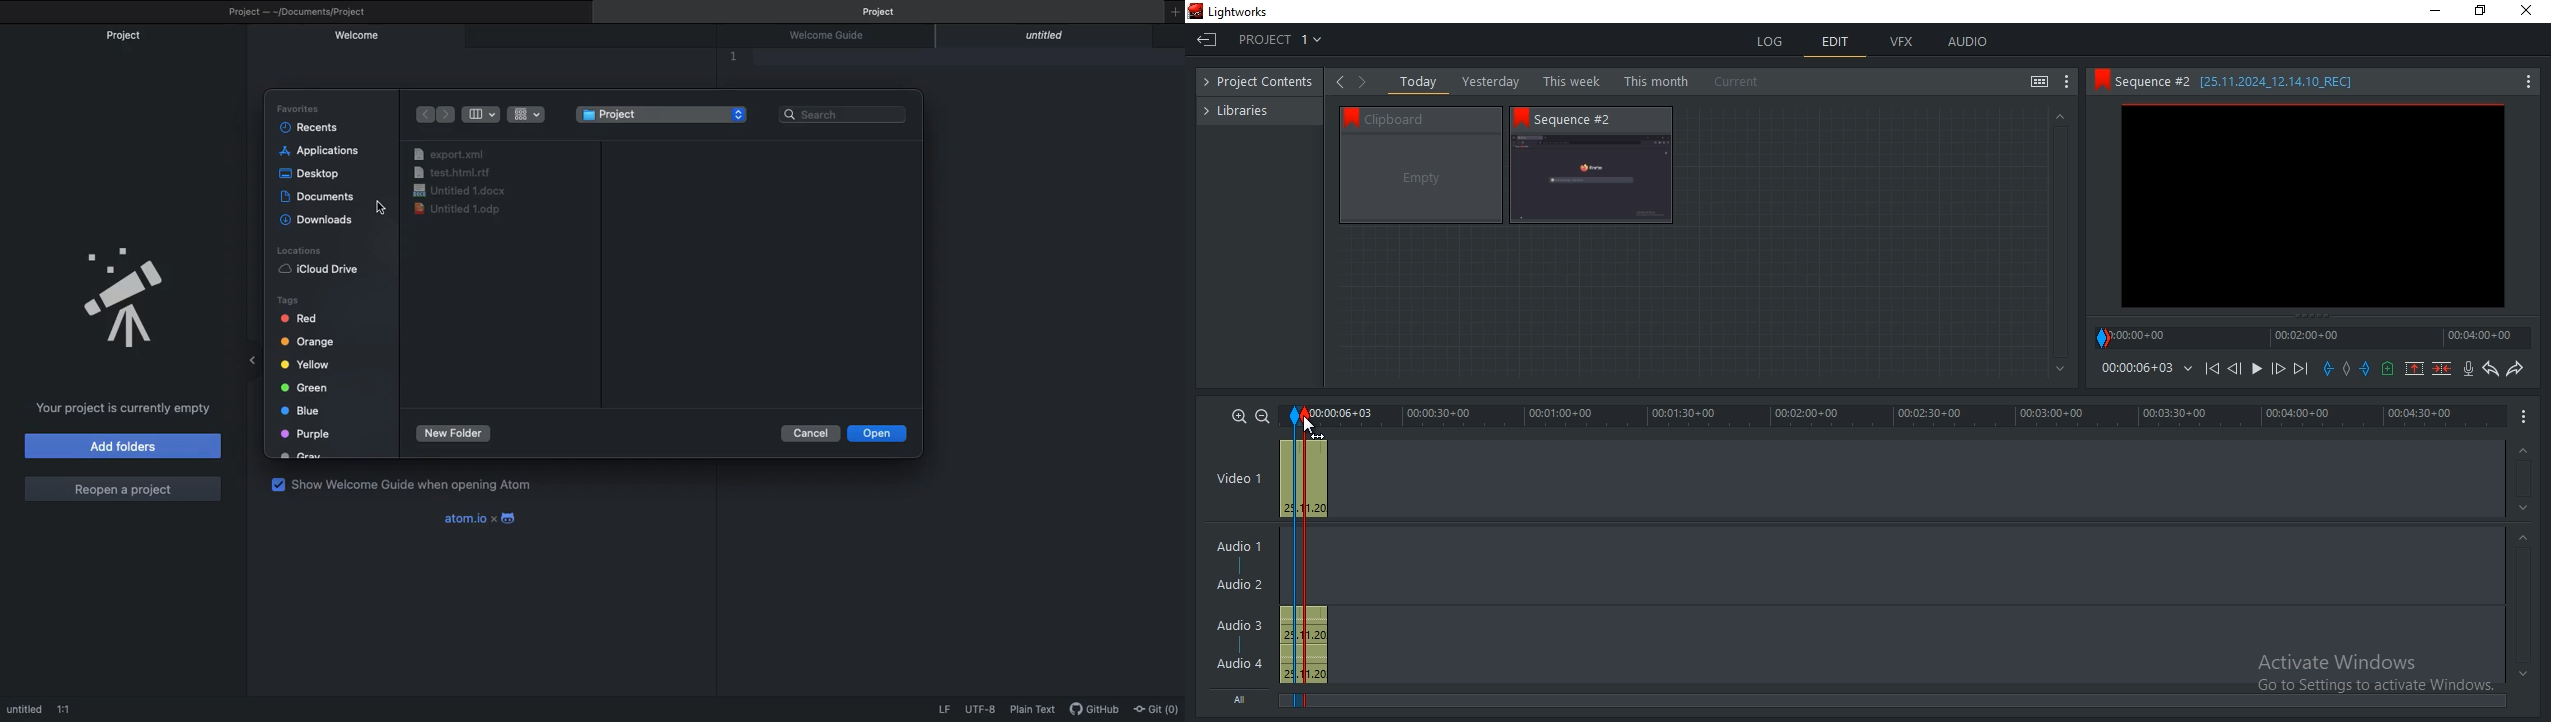 This screenshot has height=728, width=2576. I want to click on Project, so click(884, 13).